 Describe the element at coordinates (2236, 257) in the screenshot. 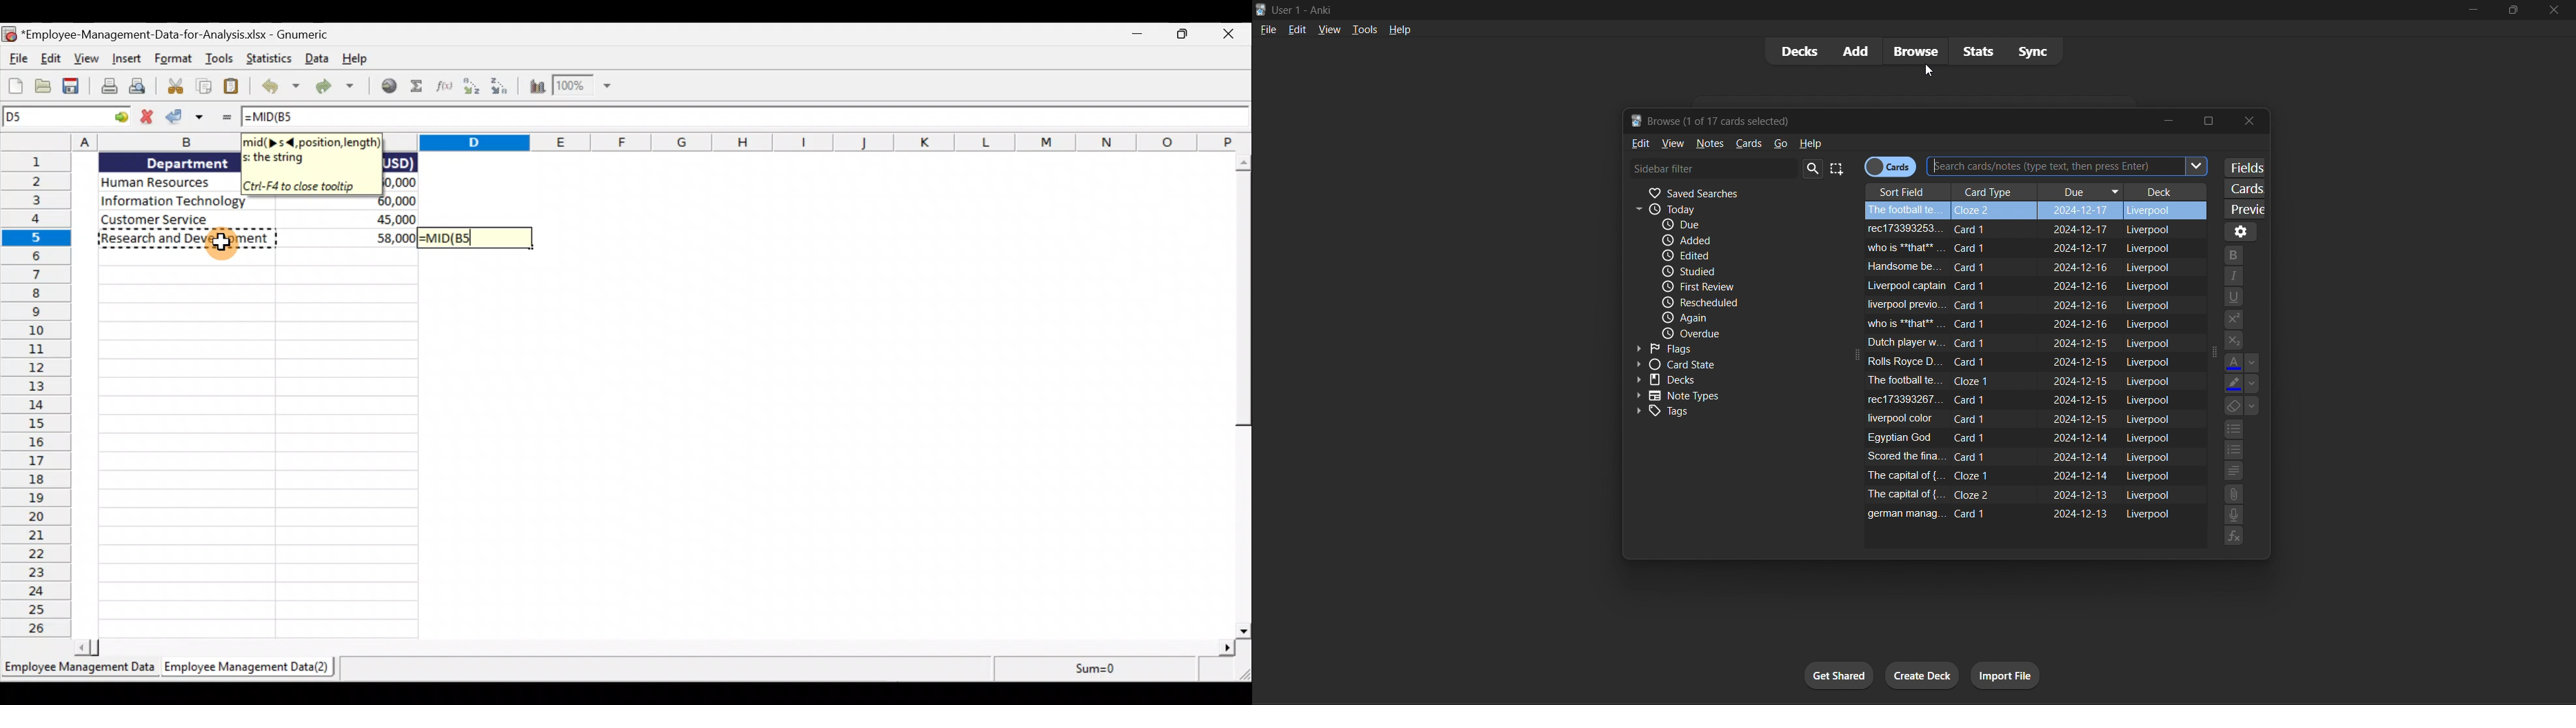

I see `bold` at that location.